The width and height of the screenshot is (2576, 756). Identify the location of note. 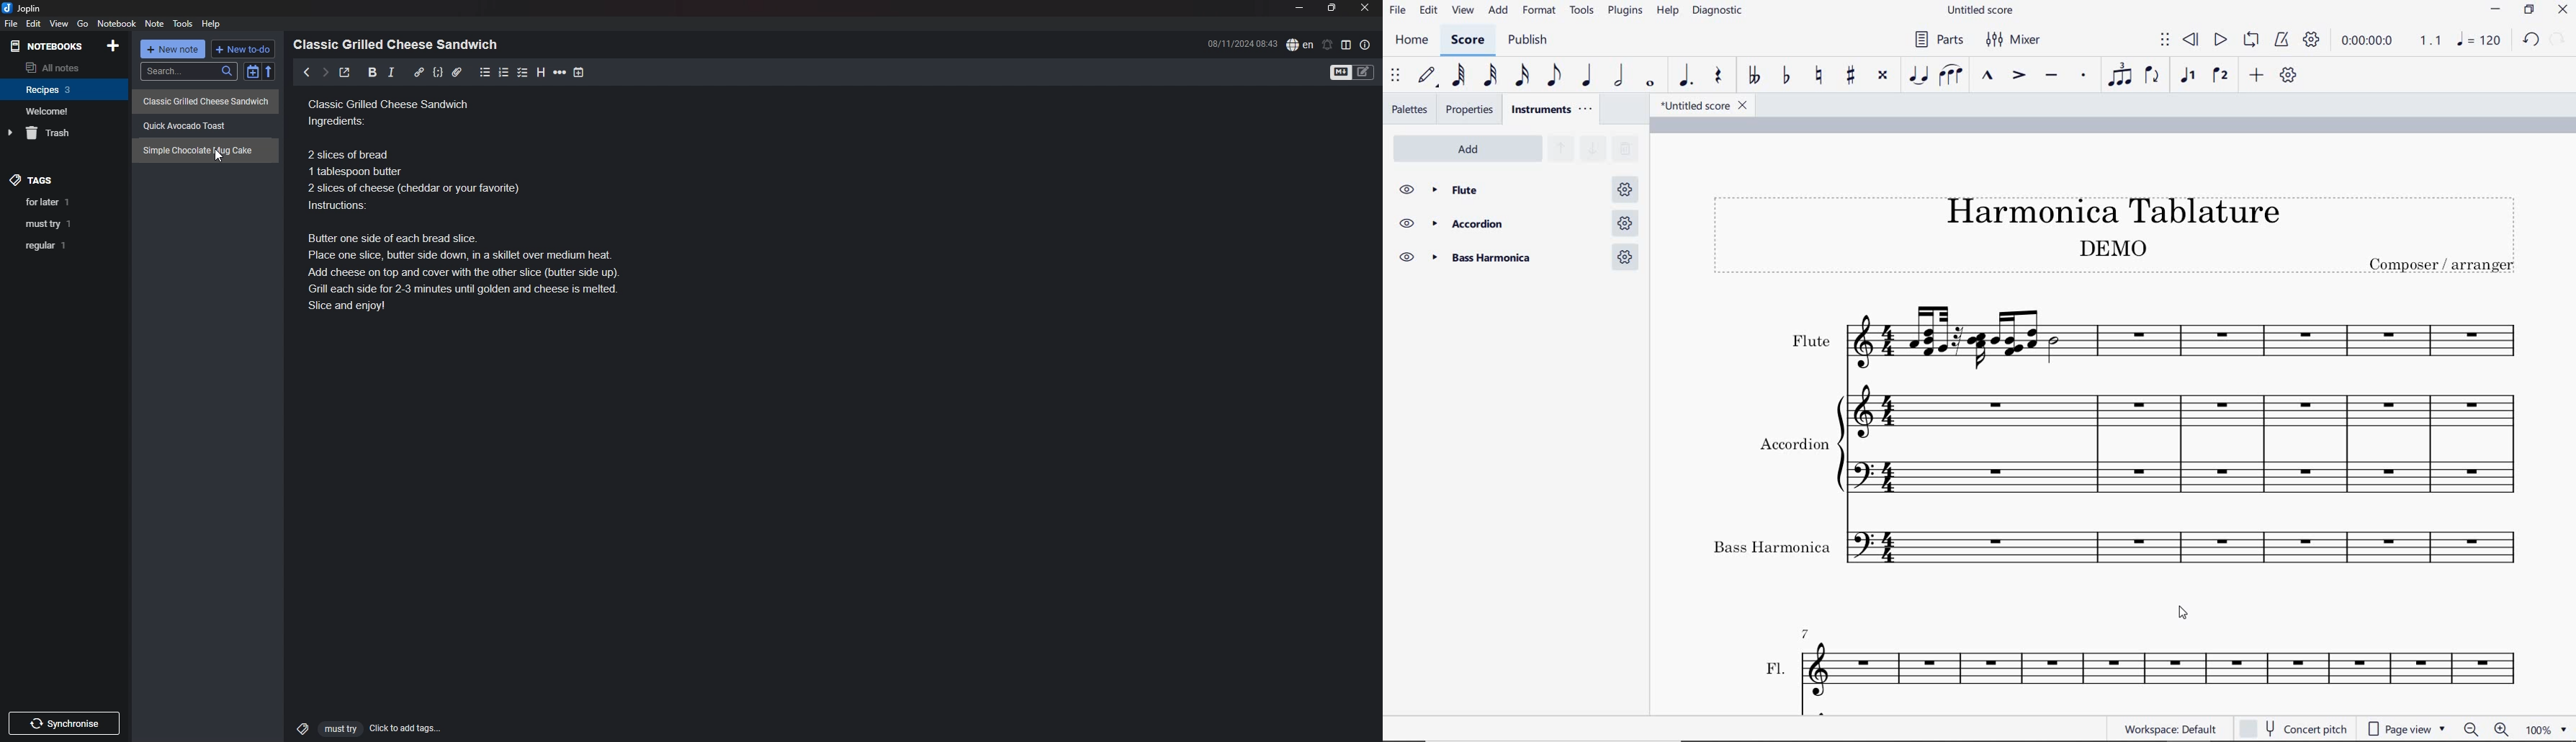
(154, 24).